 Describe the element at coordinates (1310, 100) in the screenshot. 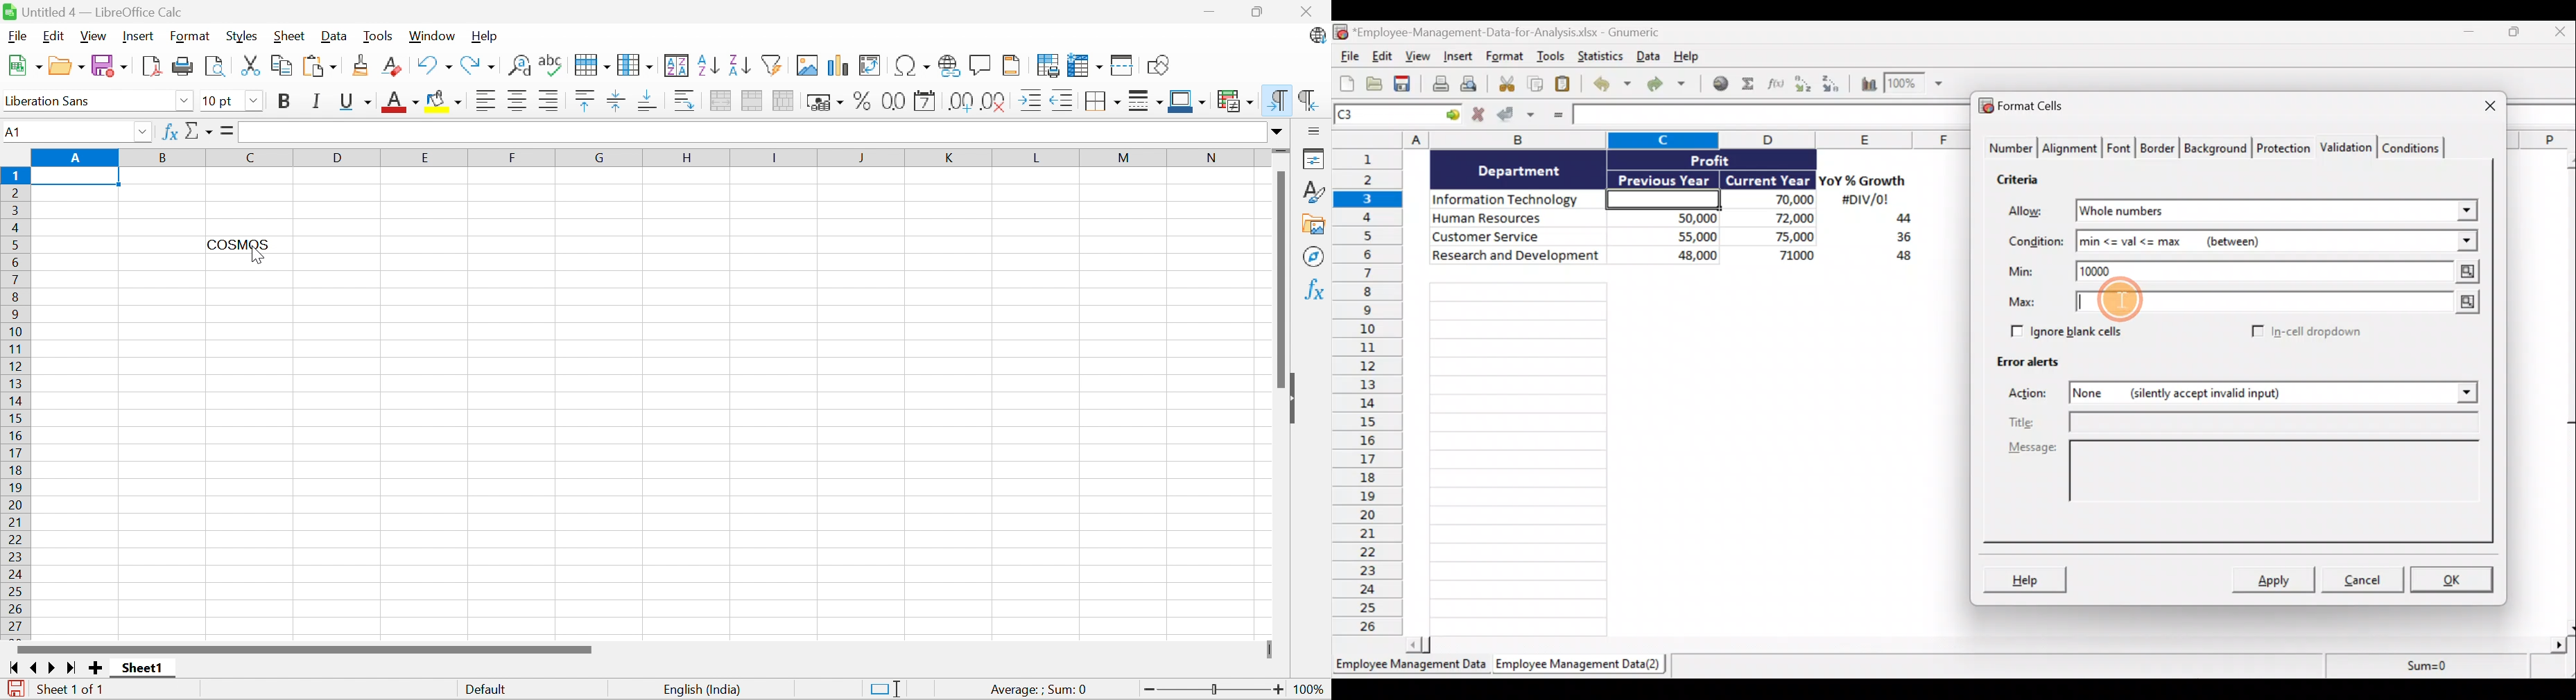

I see `Right-To-Left` at that location.